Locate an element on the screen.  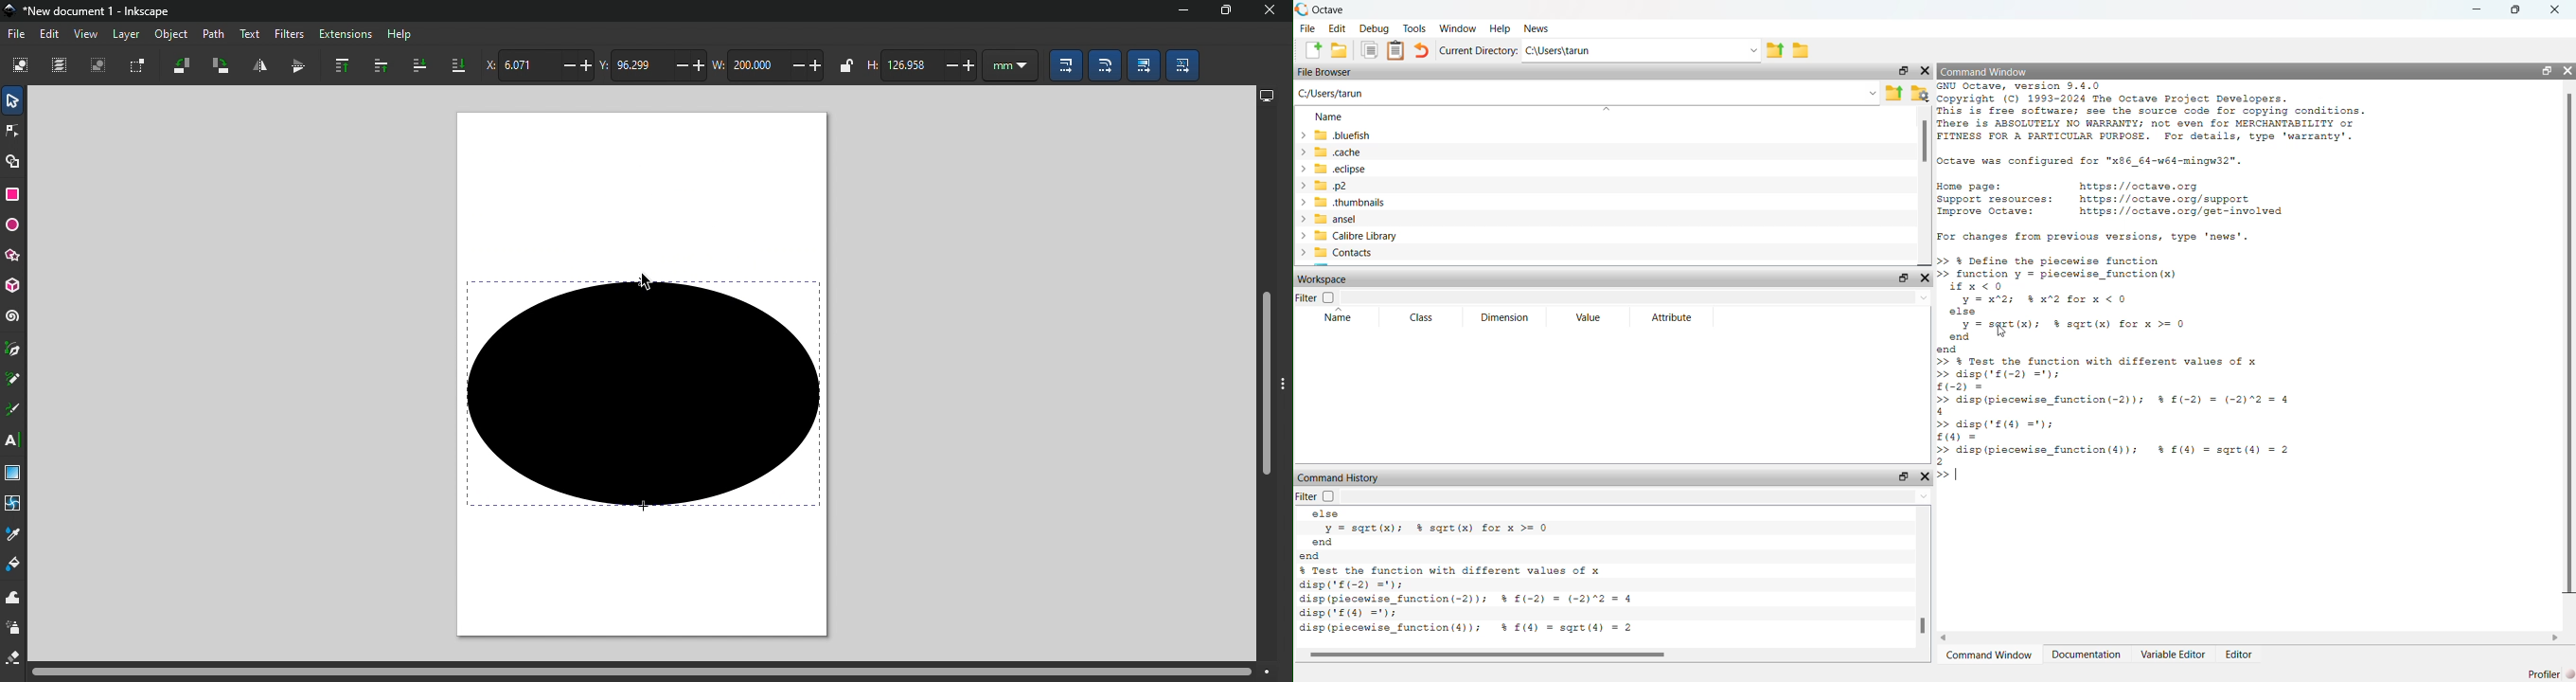
Canva is located at coordinates (649, 376).